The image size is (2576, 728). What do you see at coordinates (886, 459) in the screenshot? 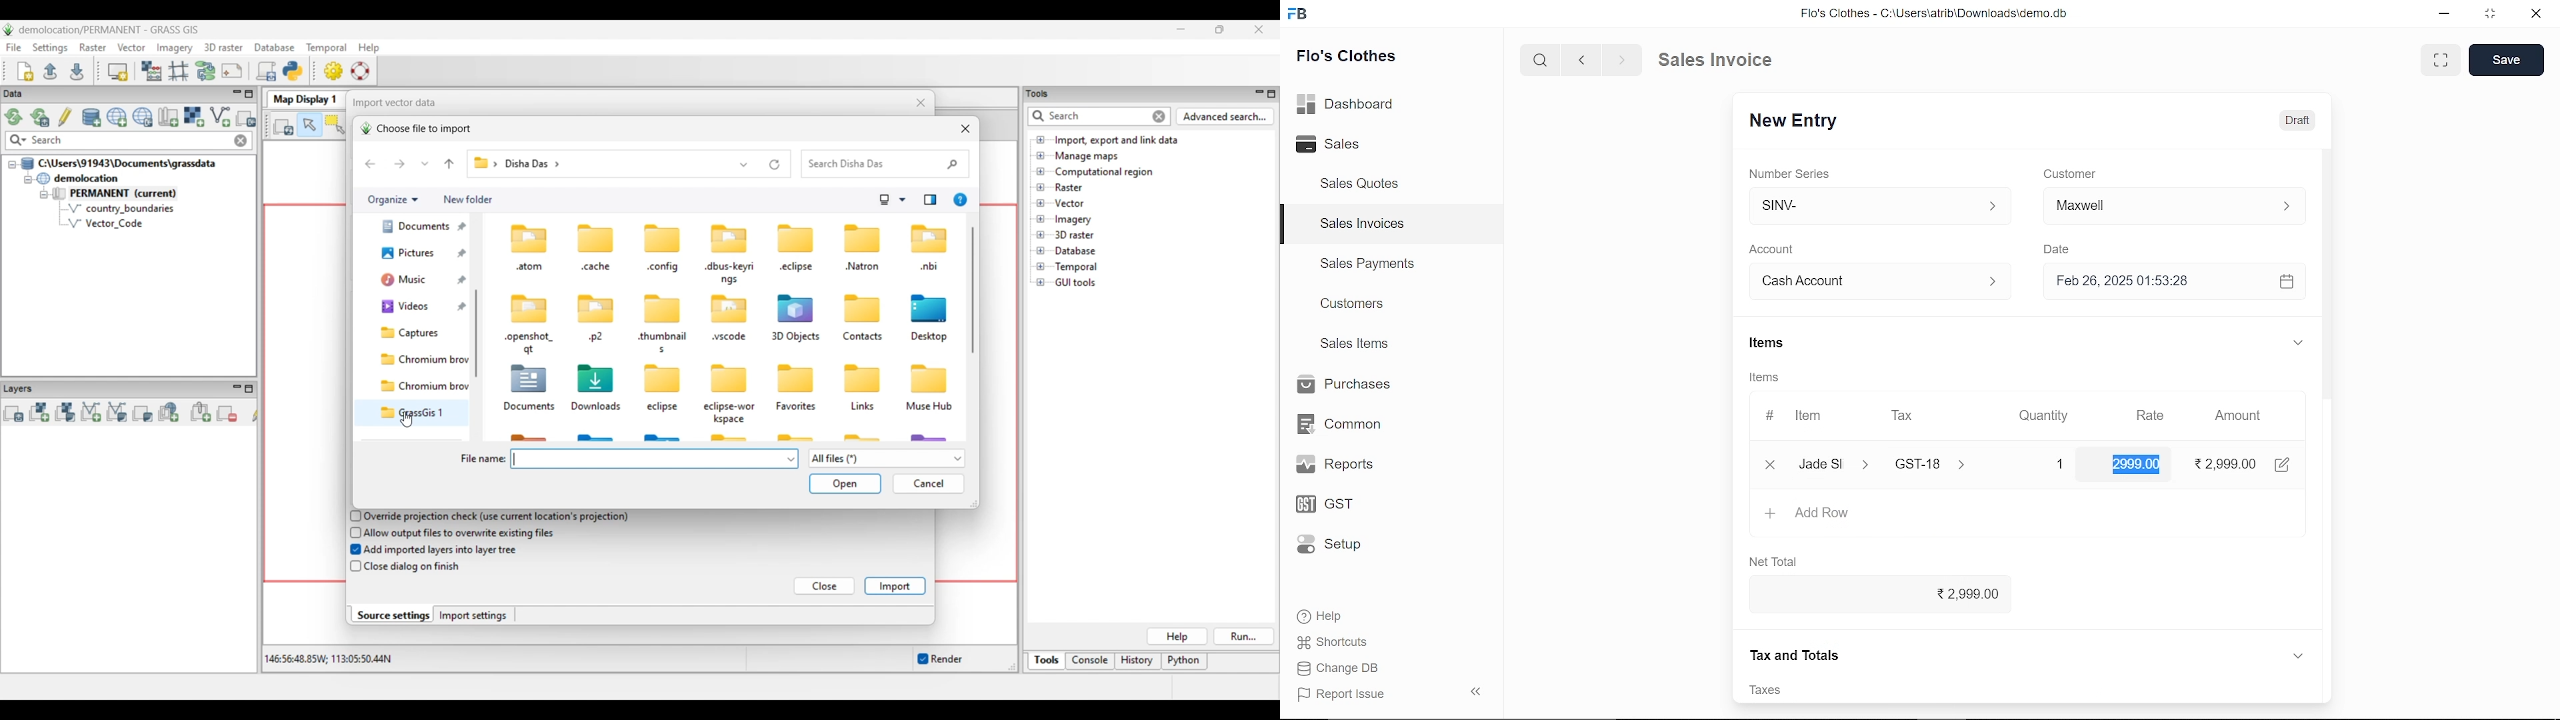
I see `Show list of file options` at bounding box center [886, 459].